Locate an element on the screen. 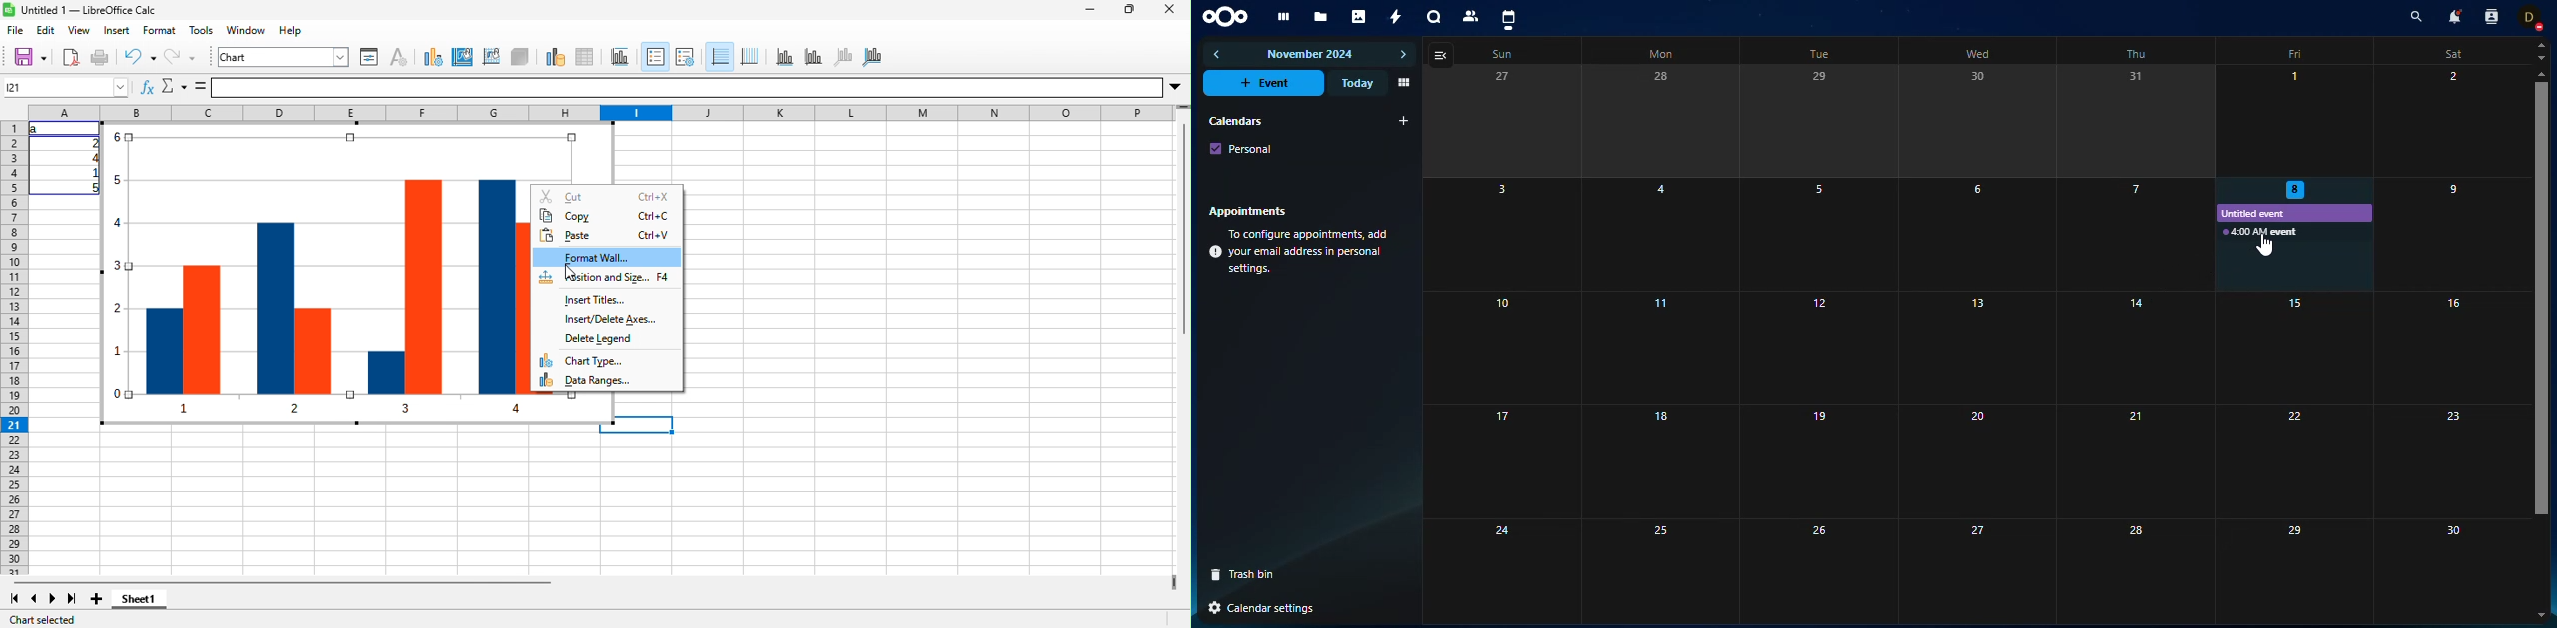 The width and height of the screenshot is (2576, 644). data range is located at coordinates (556, 58).